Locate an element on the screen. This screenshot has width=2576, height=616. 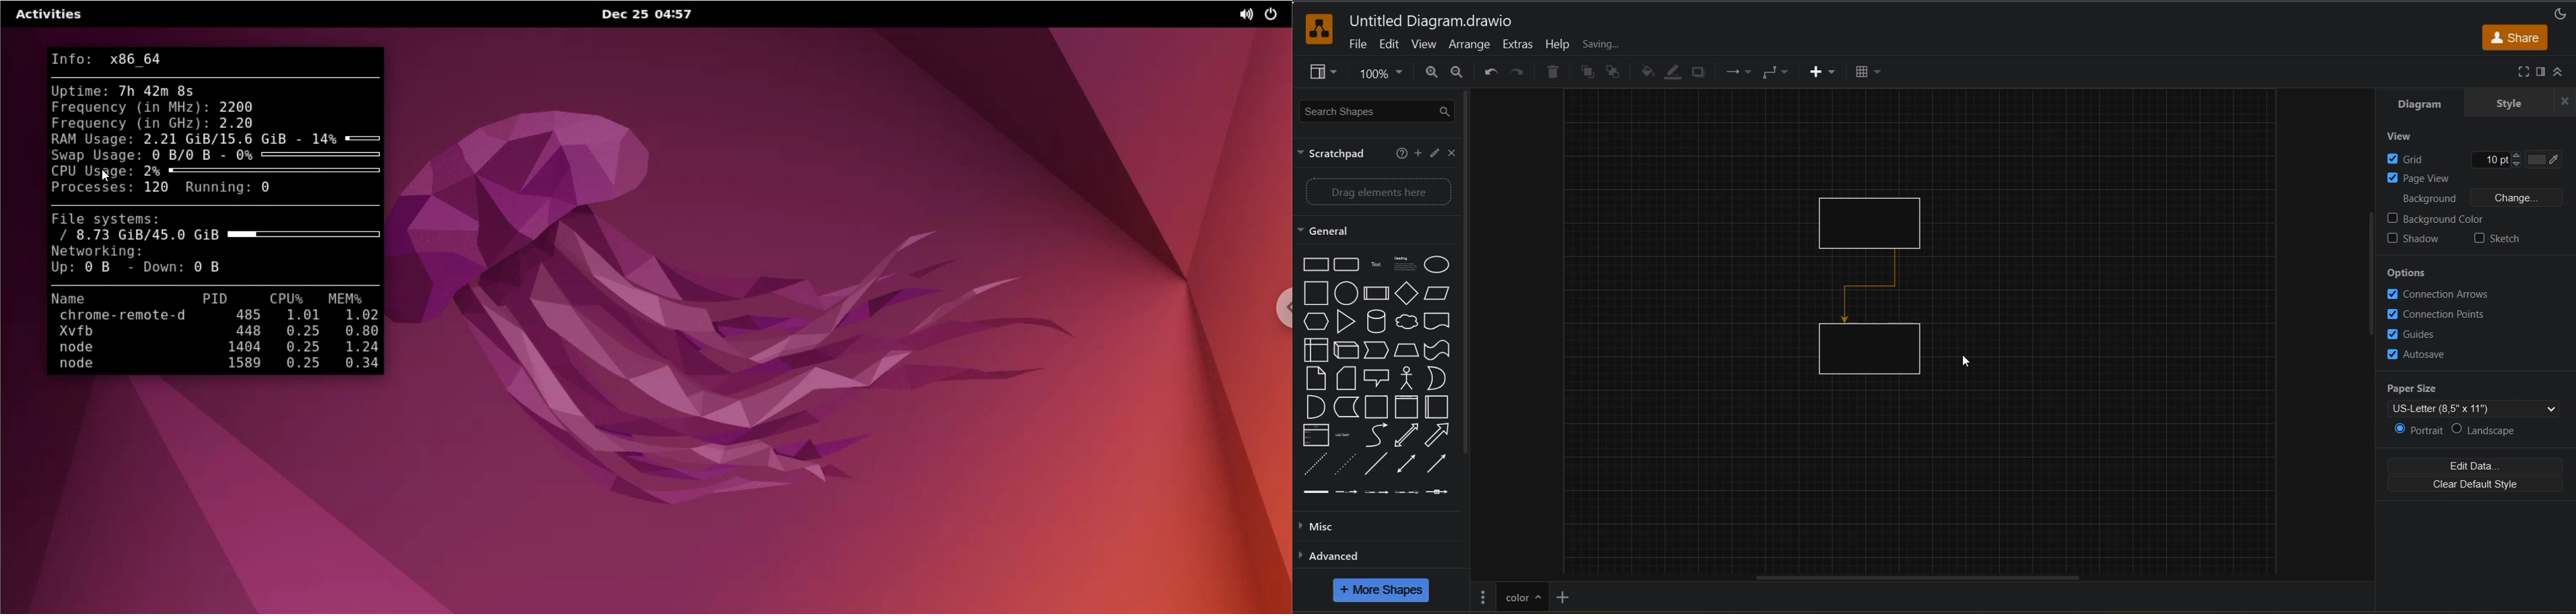
share is located at coordinates (2515, 37).